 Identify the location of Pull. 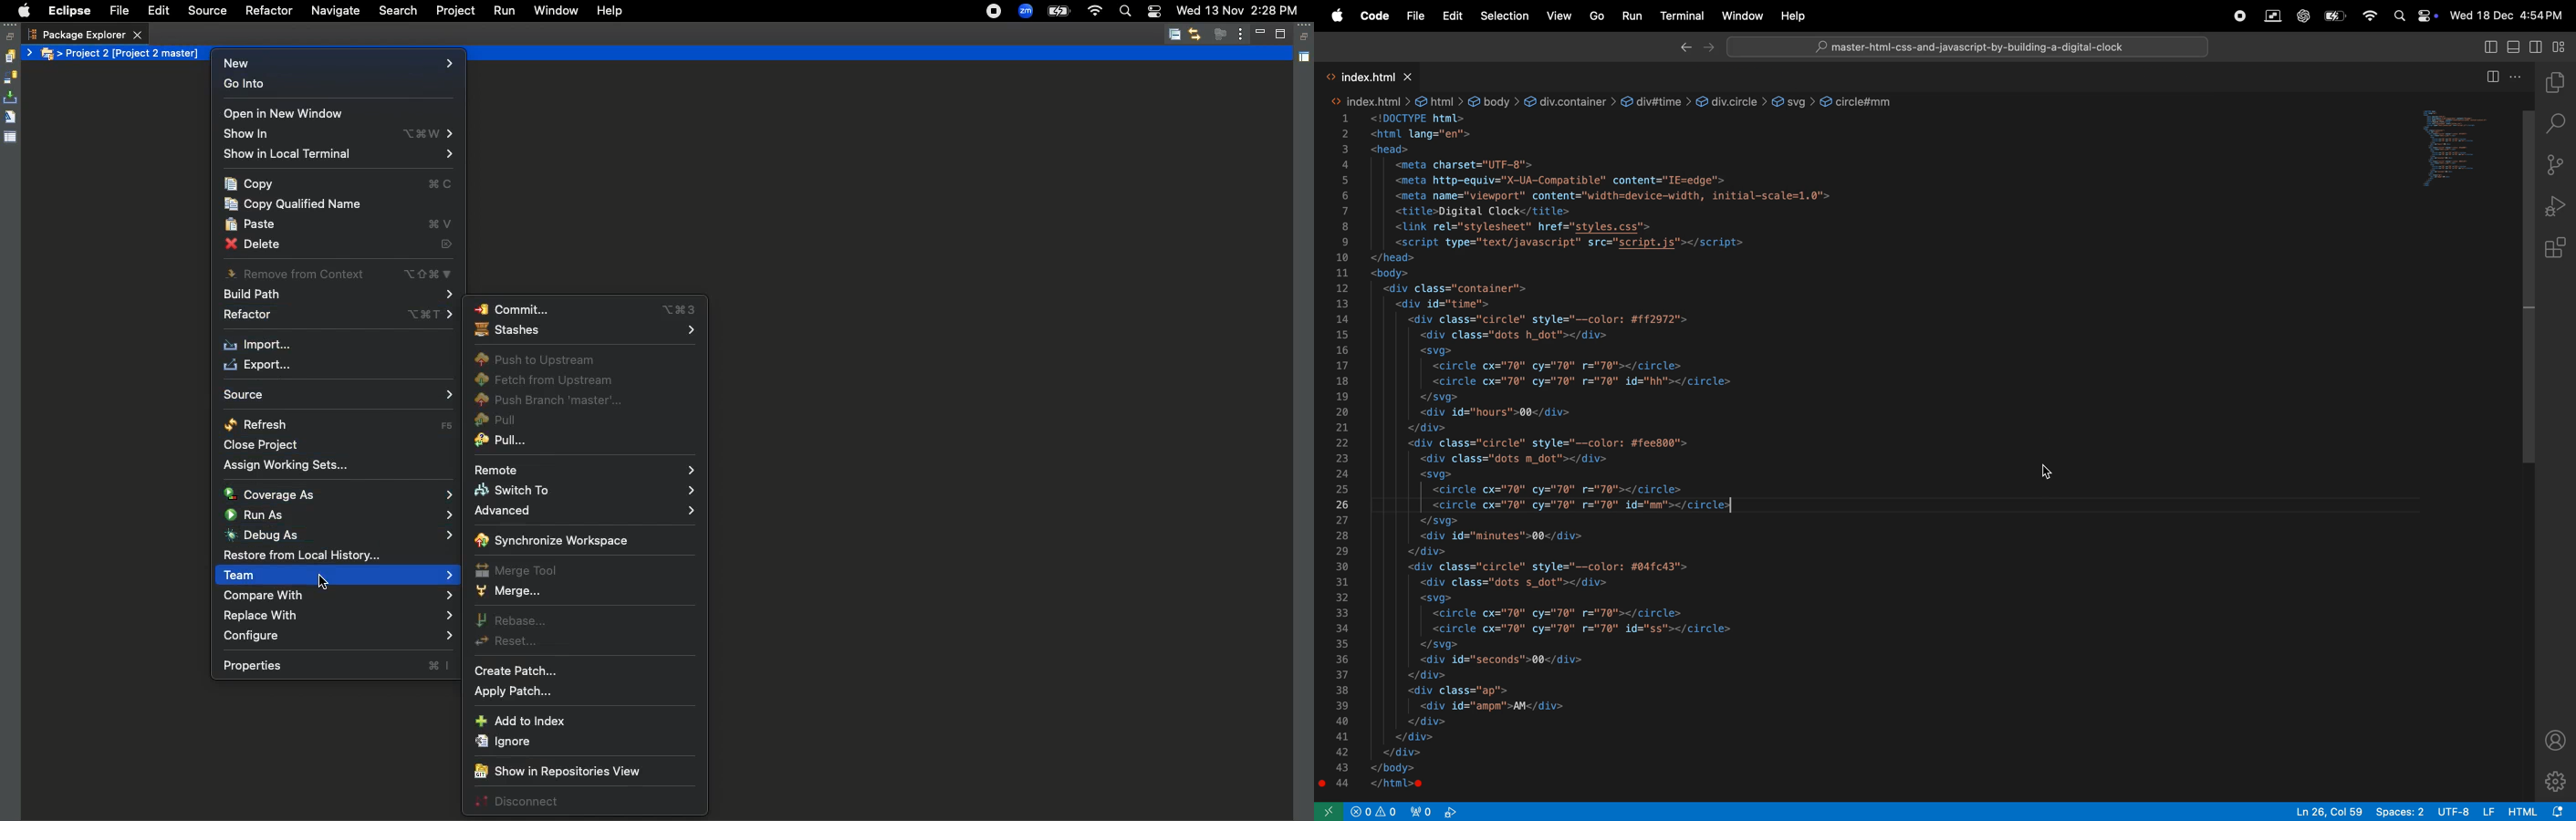
(503, 442).